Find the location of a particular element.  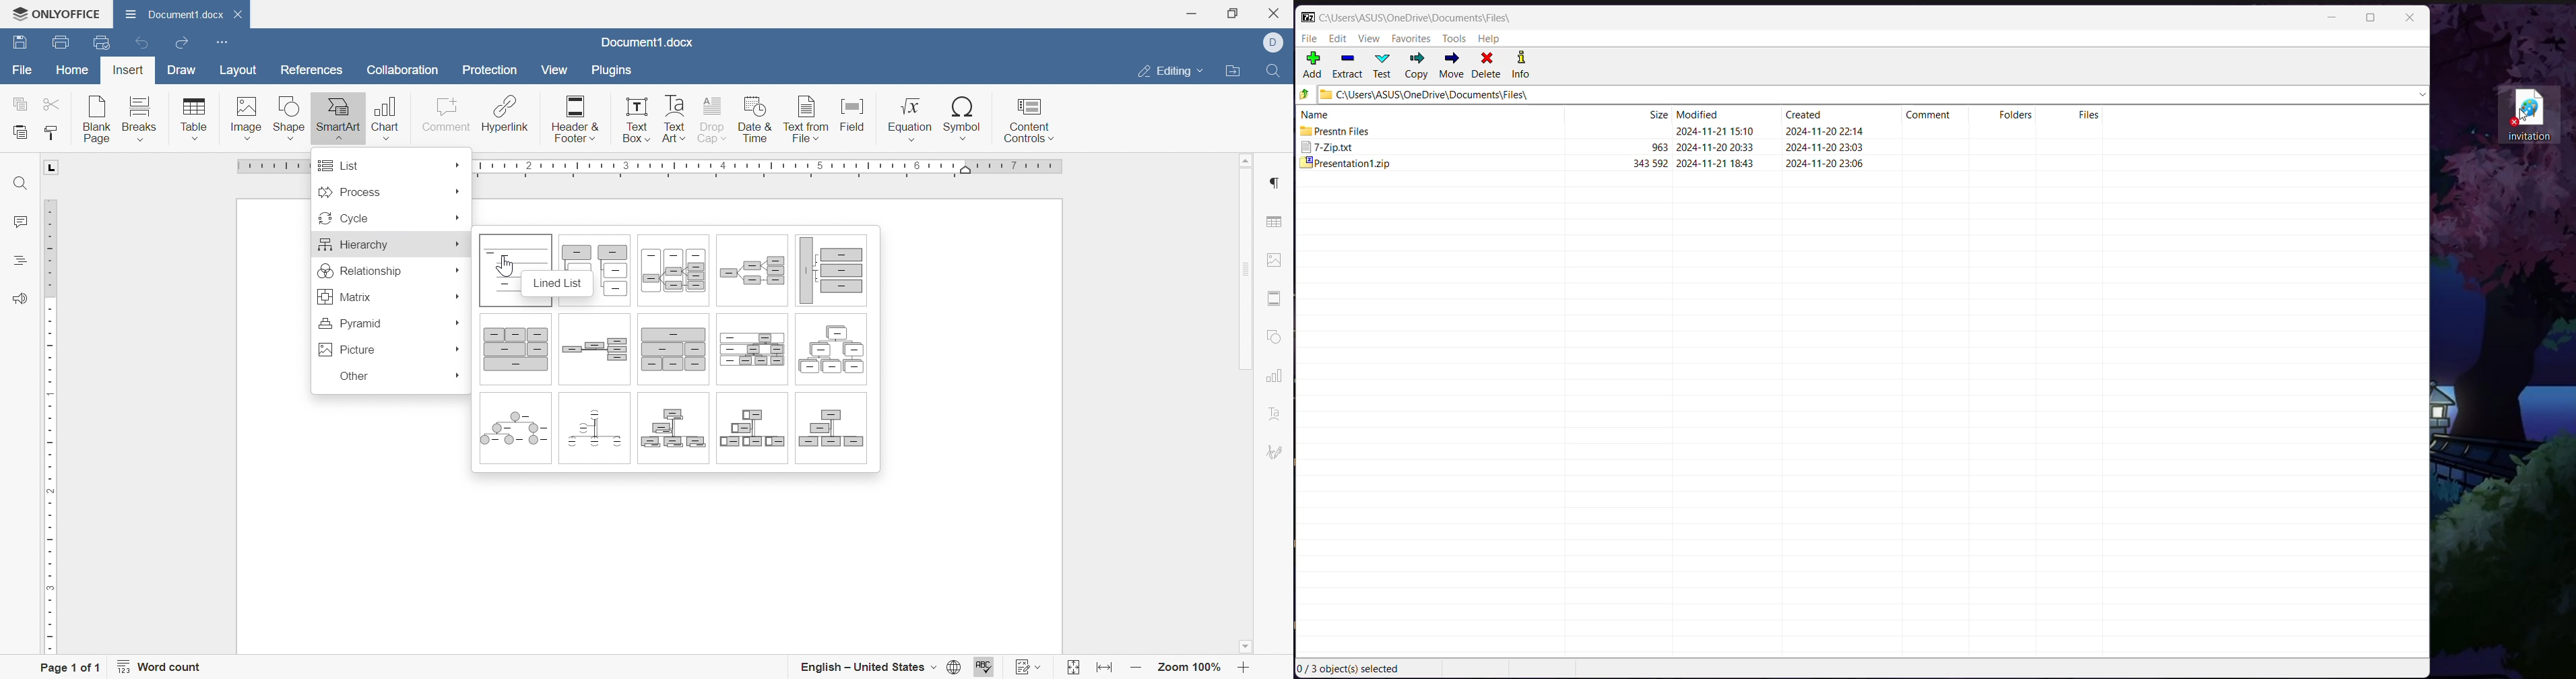

Signature settings is located at coordinates (1274, 454).